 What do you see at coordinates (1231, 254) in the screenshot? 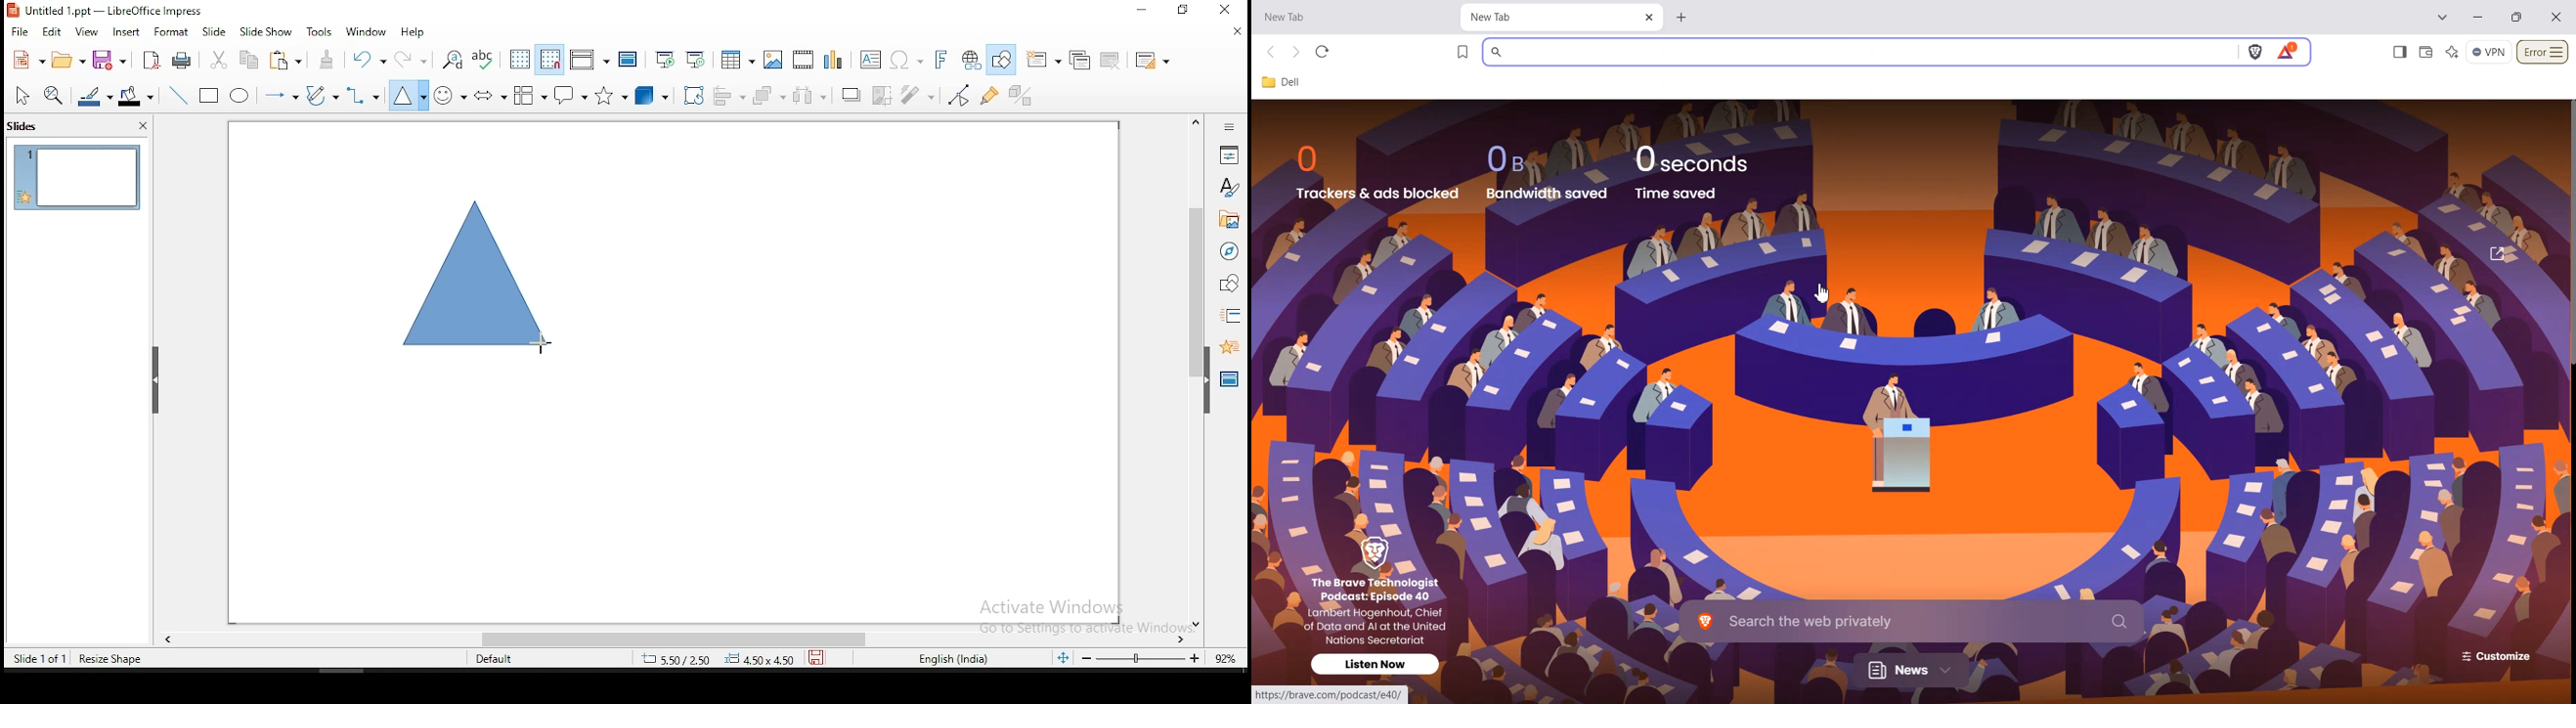
I see `navigator` at bounding box center [1231, 254].